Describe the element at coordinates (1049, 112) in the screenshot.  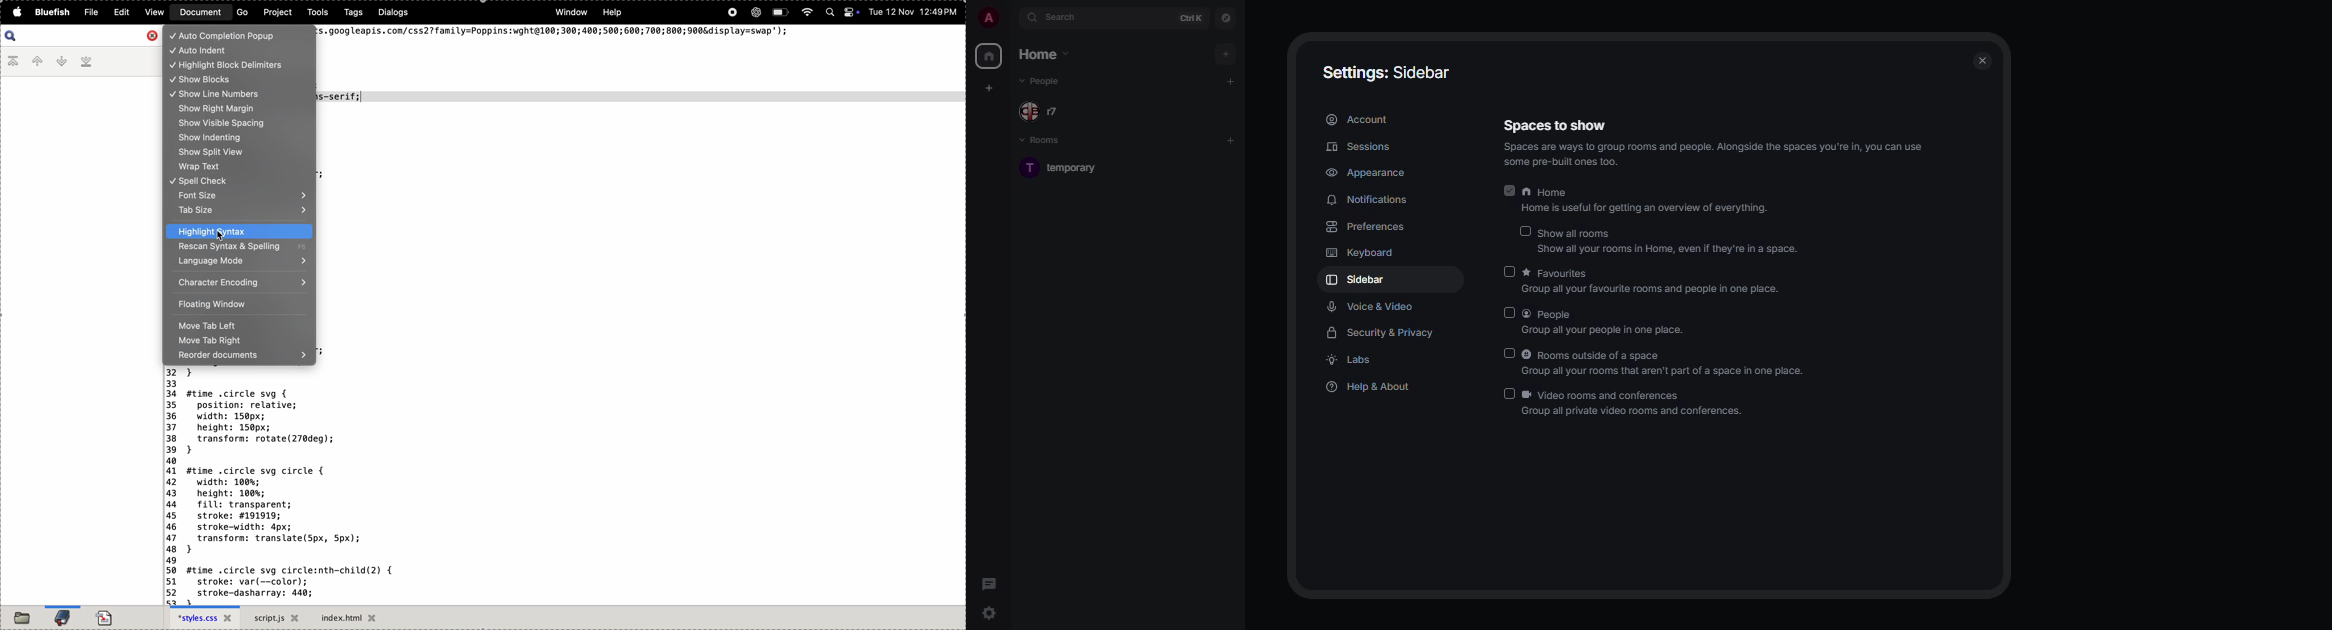
I see `people` at that location.